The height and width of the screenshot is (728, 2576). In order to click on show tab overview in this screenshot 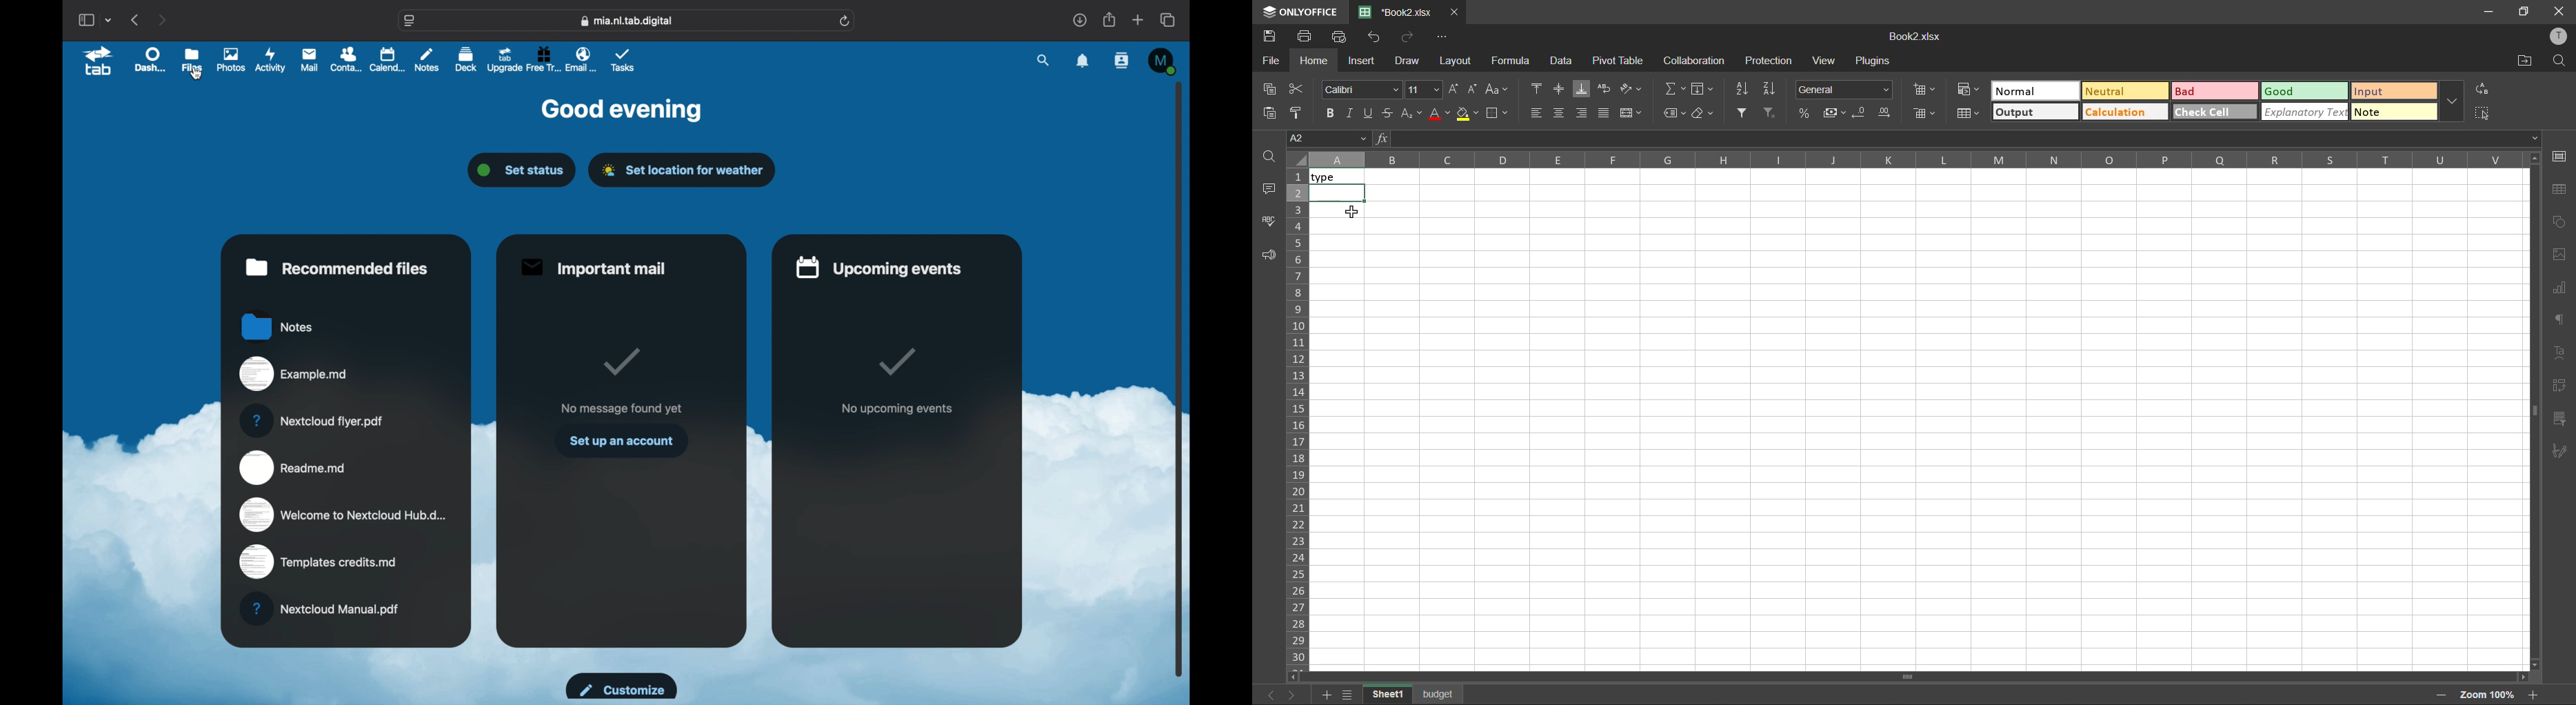, I will do `click(1169, 20)`.